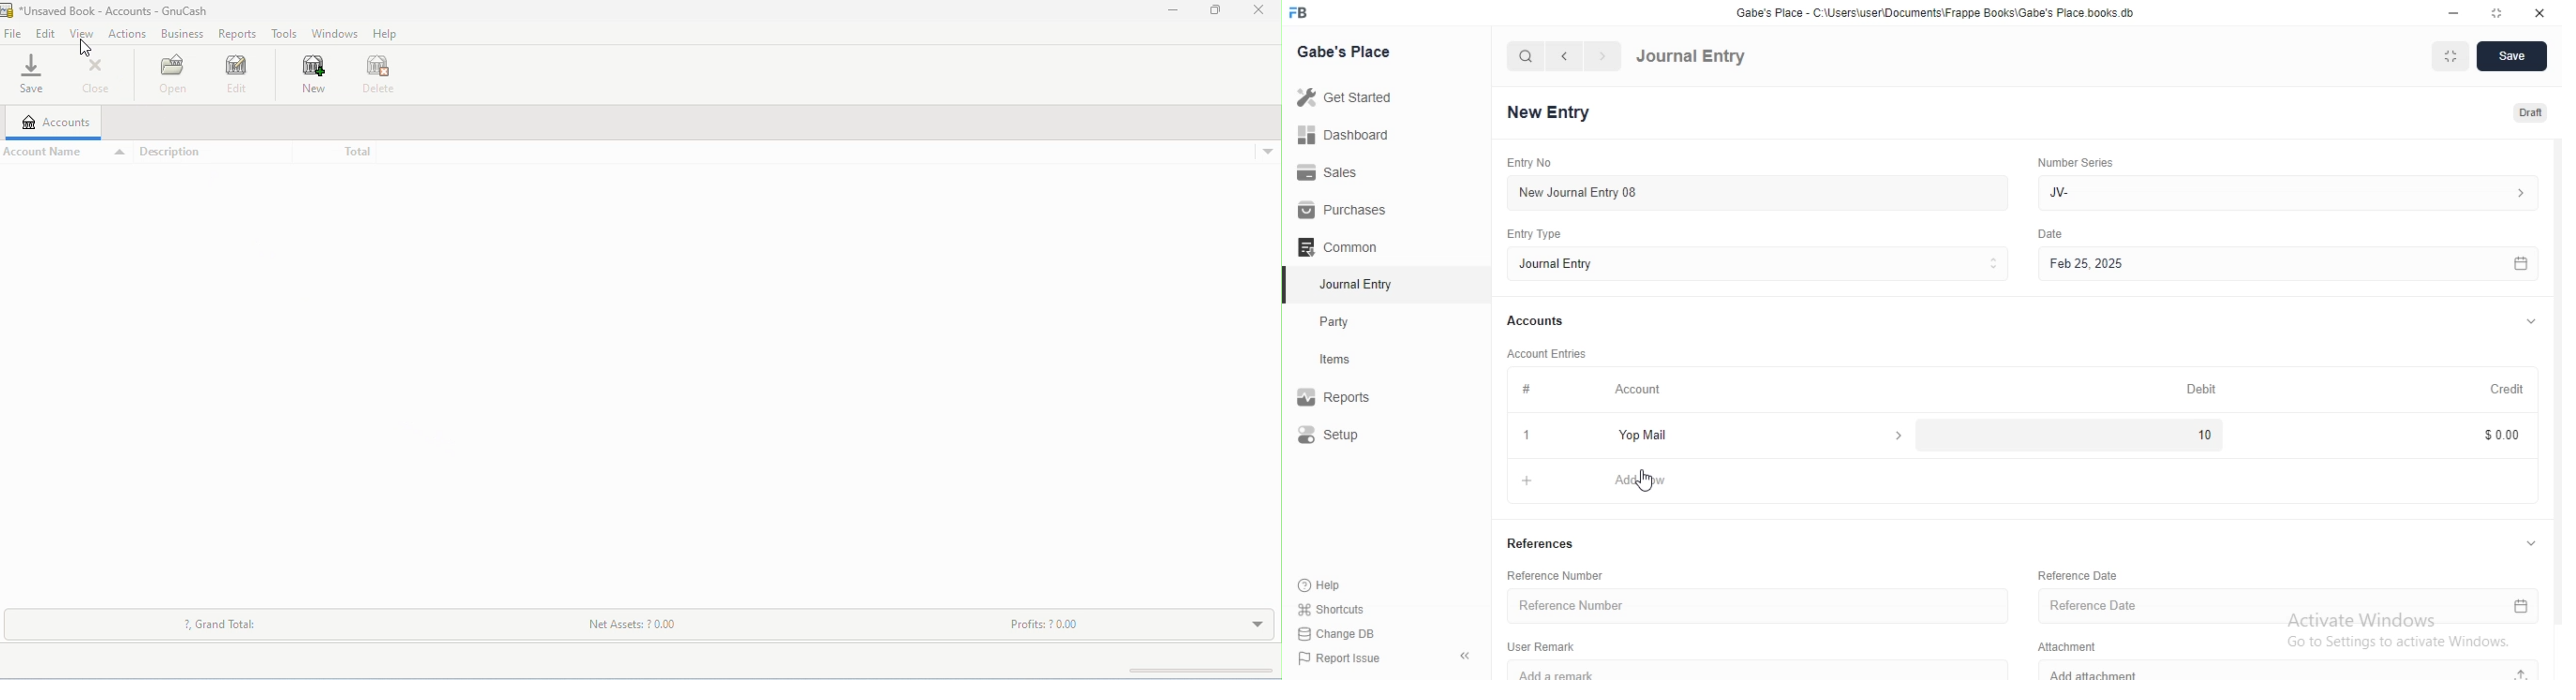 The image size is (2576, 700). I want to click on Entry No, so click(1527, 161).